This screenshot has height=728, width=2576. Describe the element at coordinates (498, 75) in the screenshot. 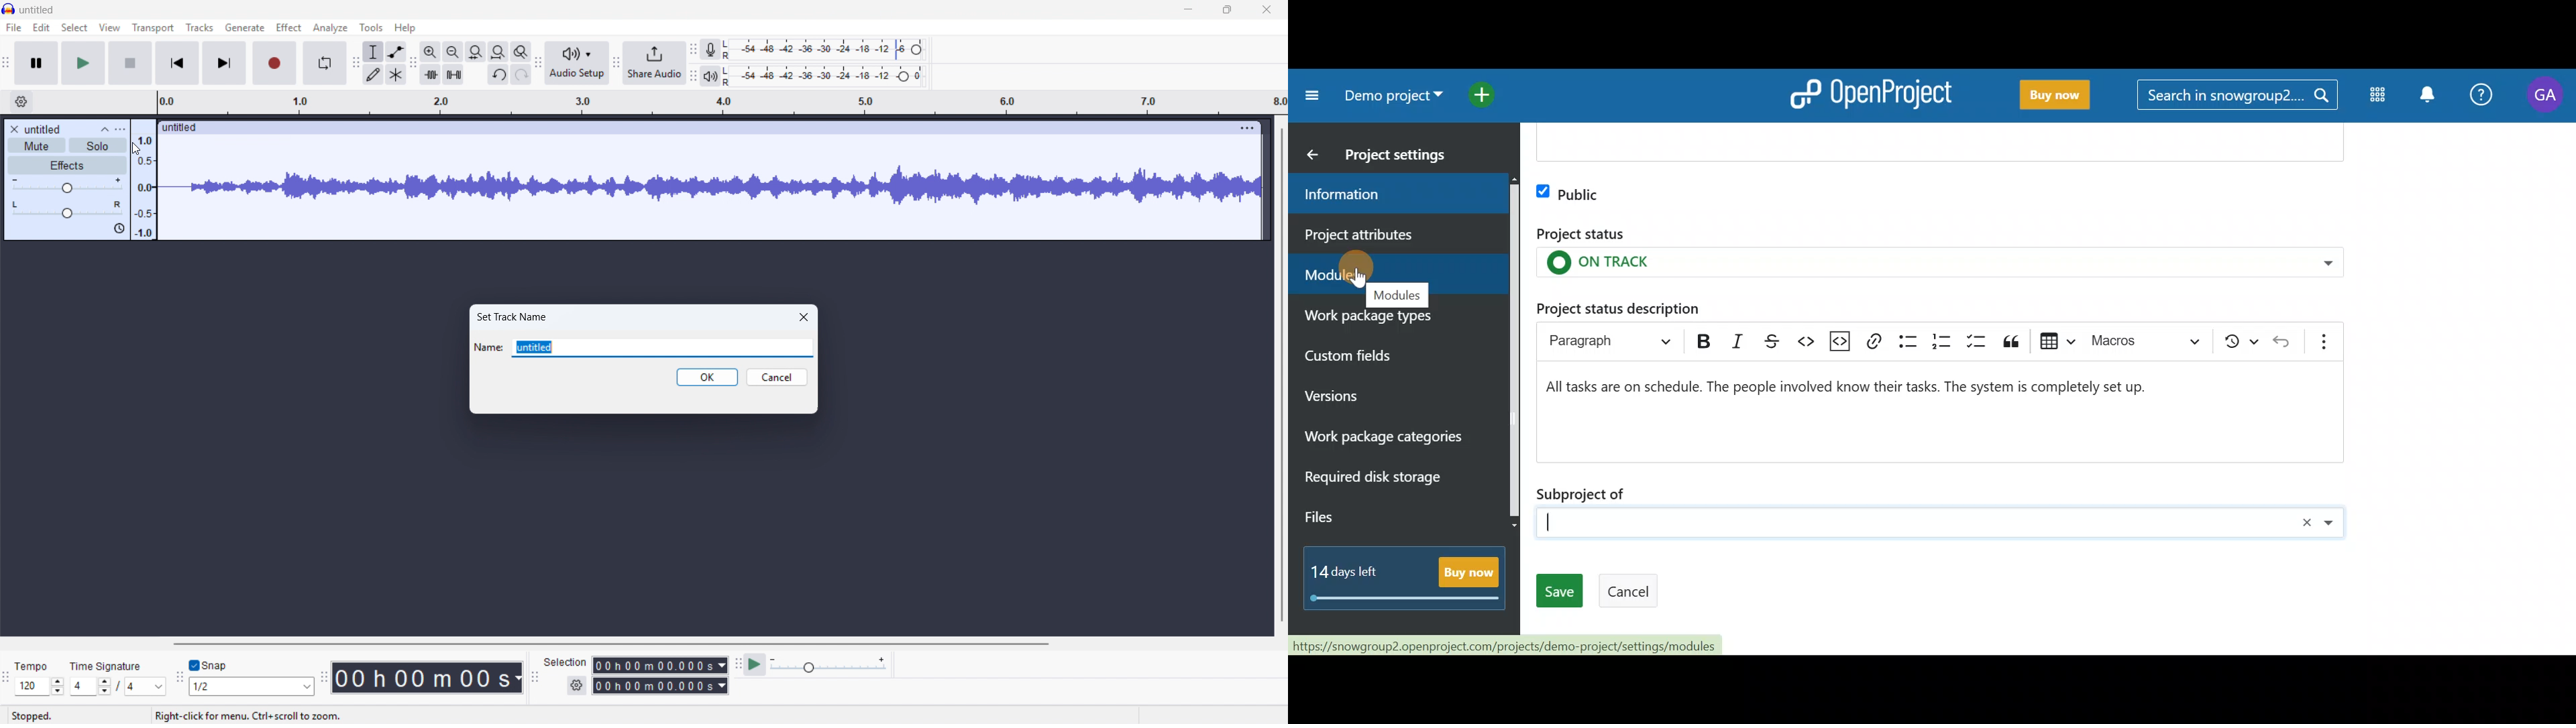

I see `Undo` at that location.